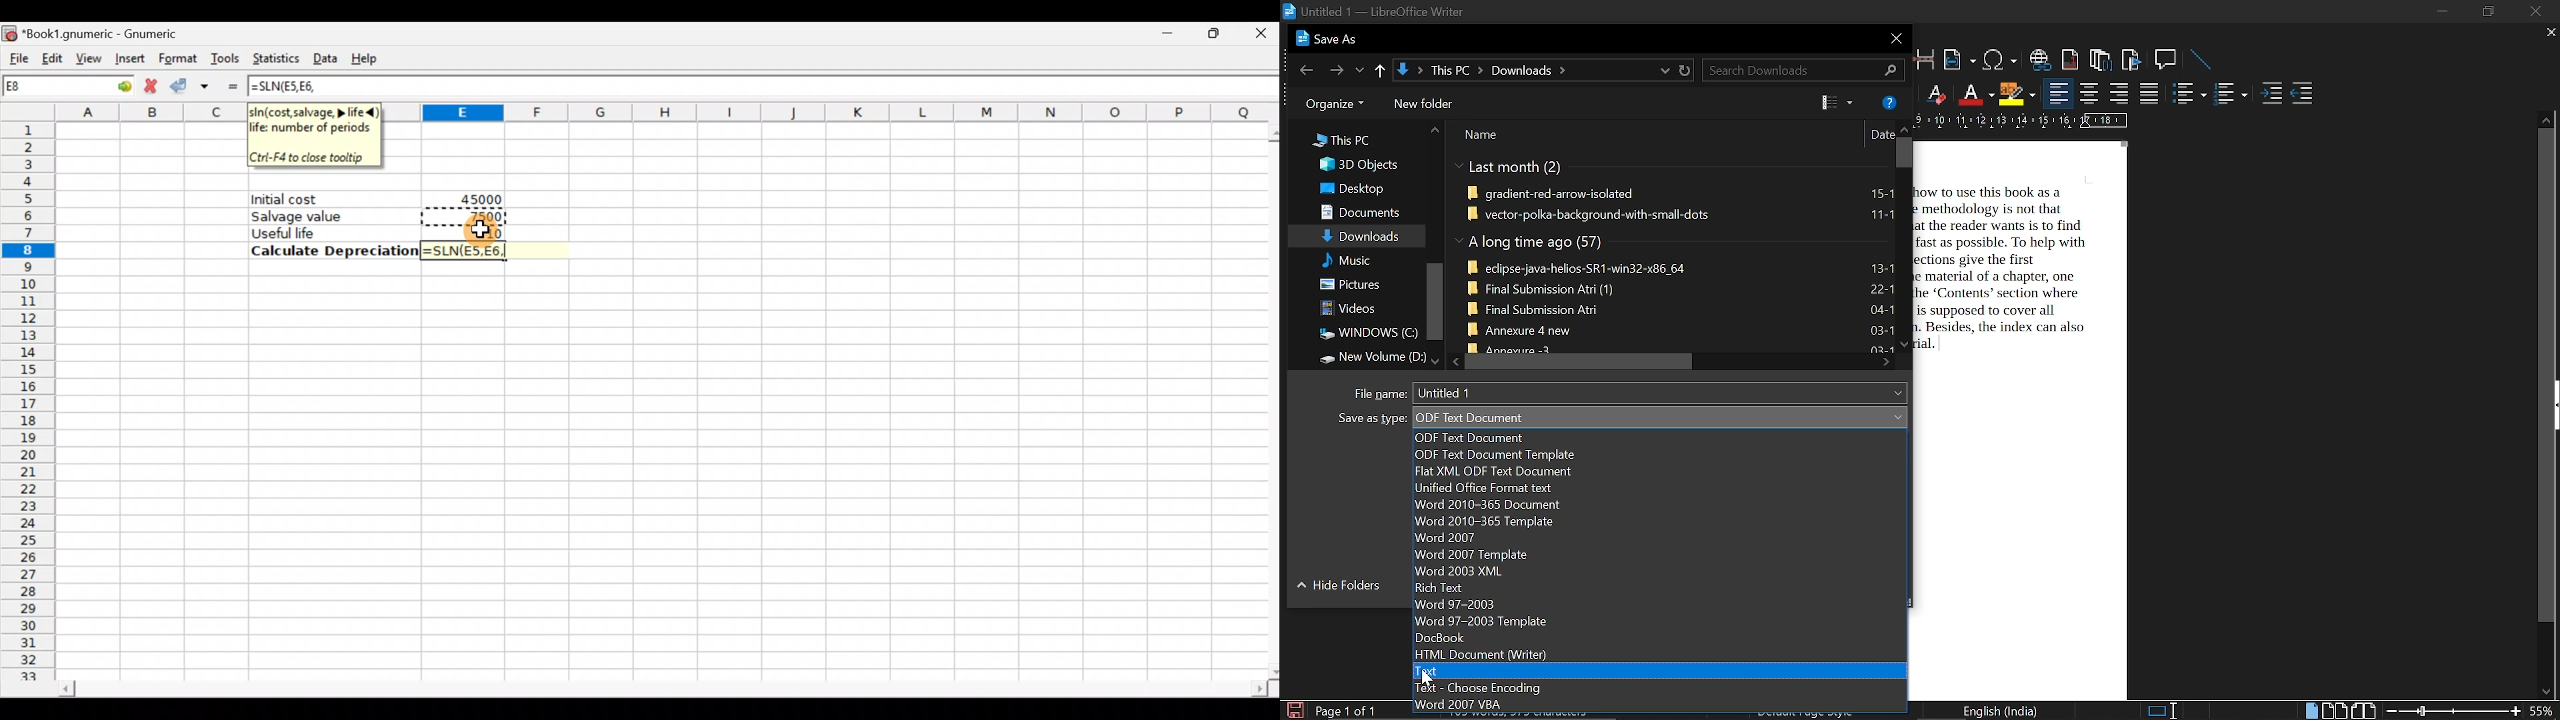 The width and height of the screenshot is (2576, 728). Describe the element at coordinates (2542, 692) in the screenshot. I see `move down` at that location.